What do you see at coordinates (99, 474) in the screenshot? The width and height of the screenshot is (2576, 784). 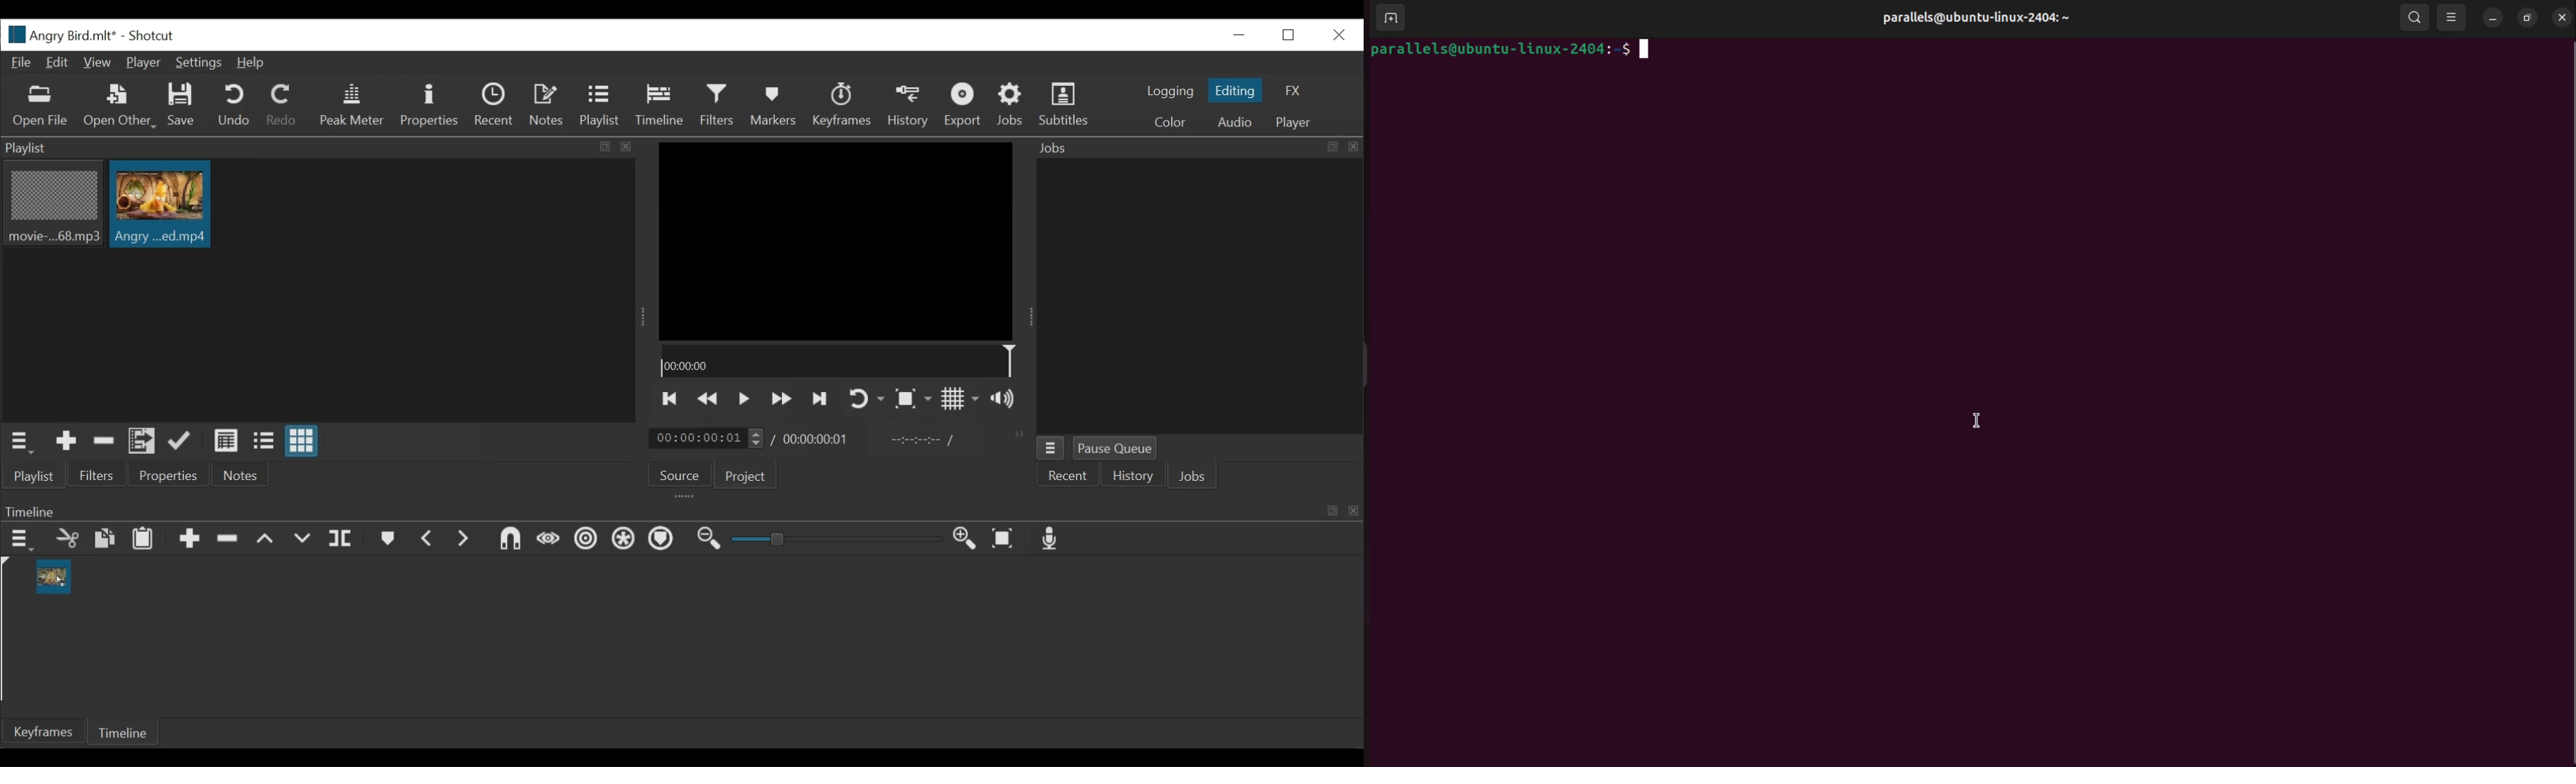 I see `Filters` at bounding box center [99, 474].